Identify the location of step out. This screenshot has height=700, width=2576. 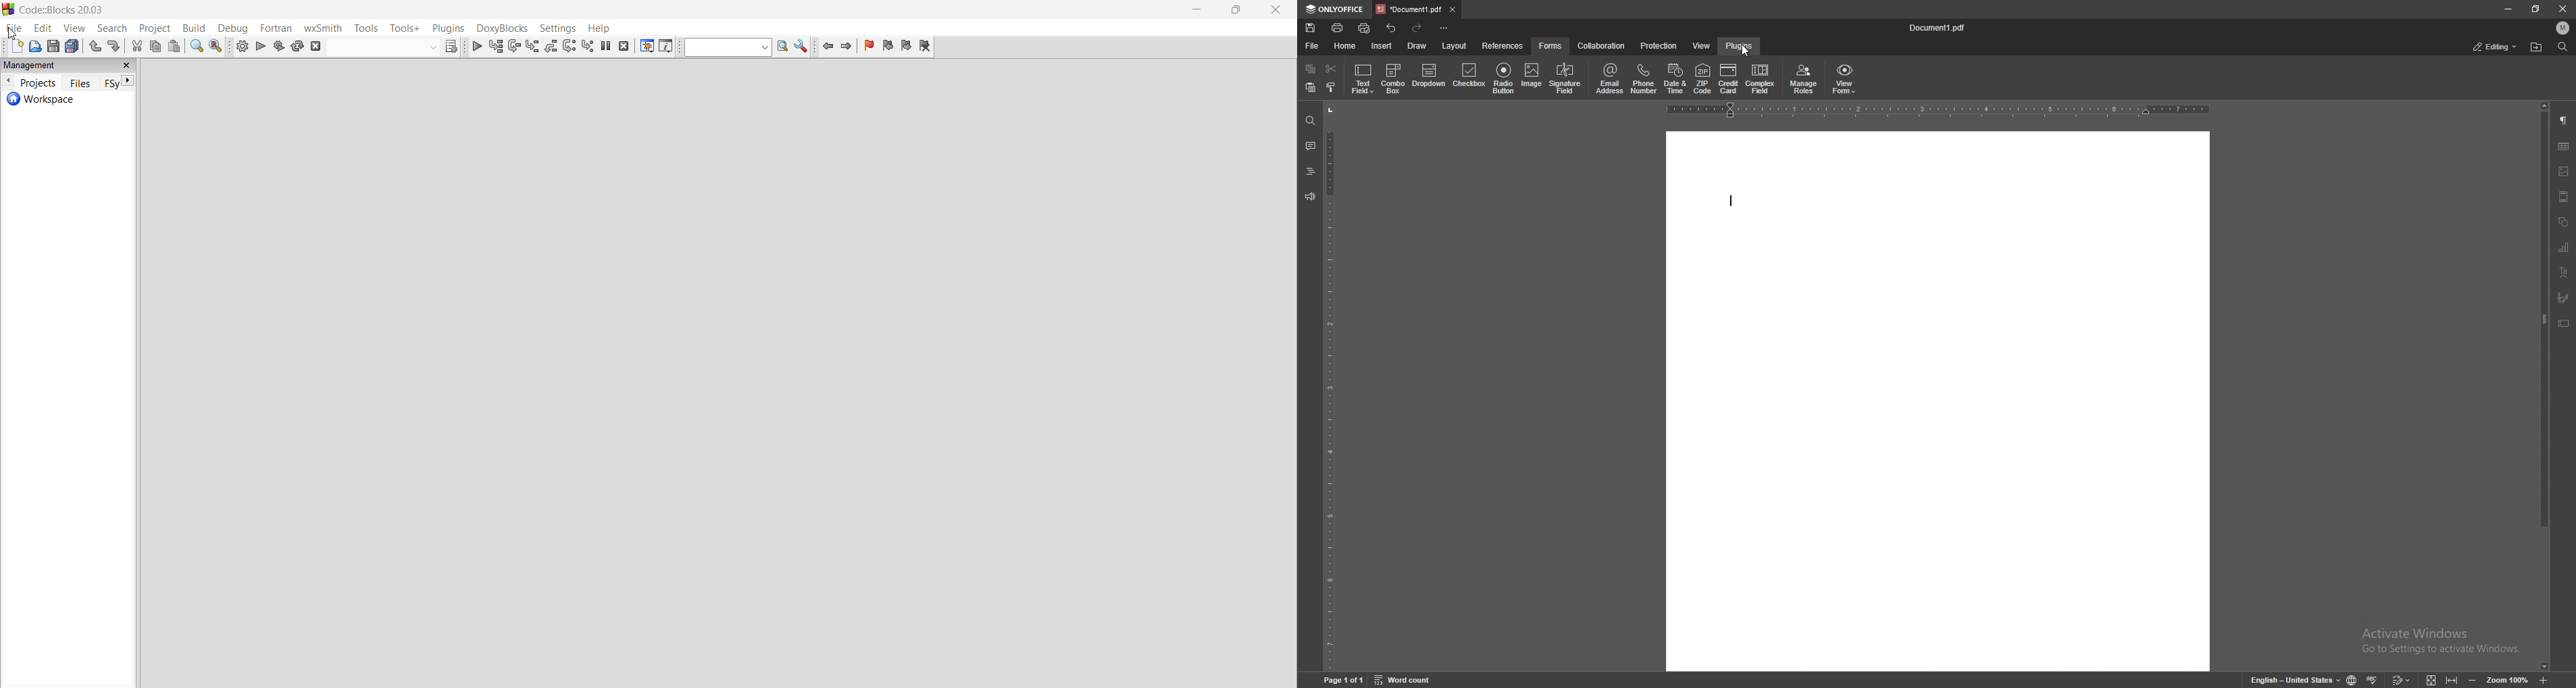
(553, 47).